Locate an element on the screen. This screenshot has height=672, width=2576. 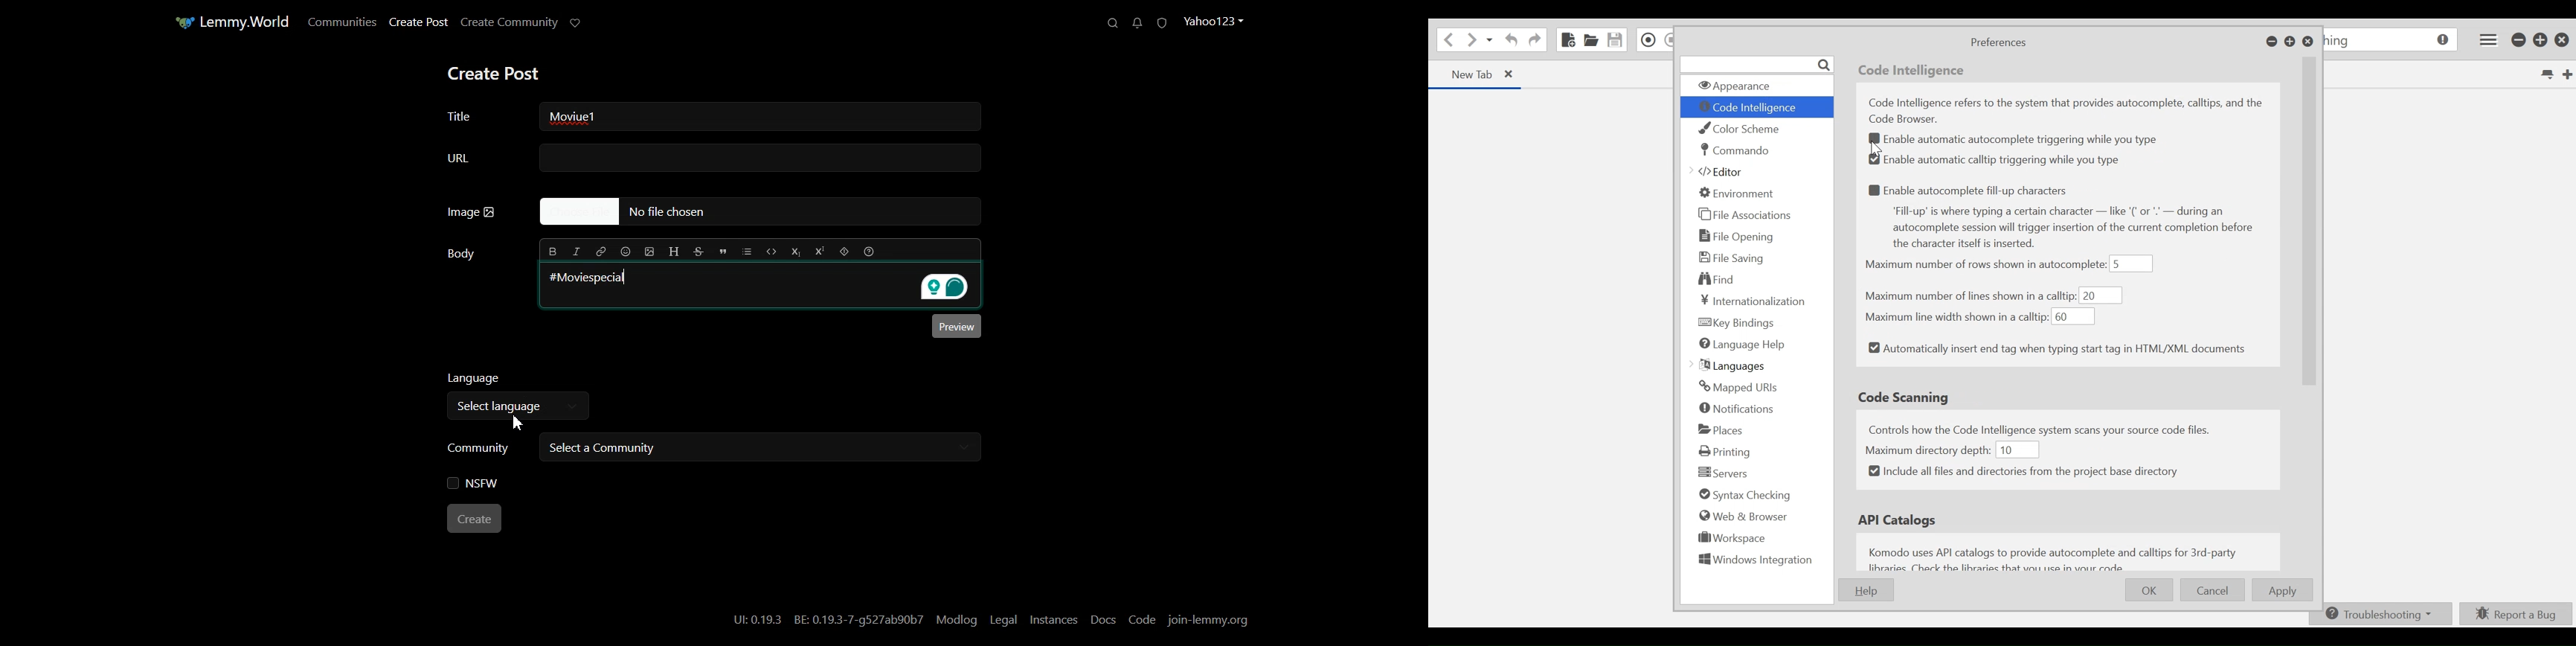
5 is located at coordinates (2132, 264).